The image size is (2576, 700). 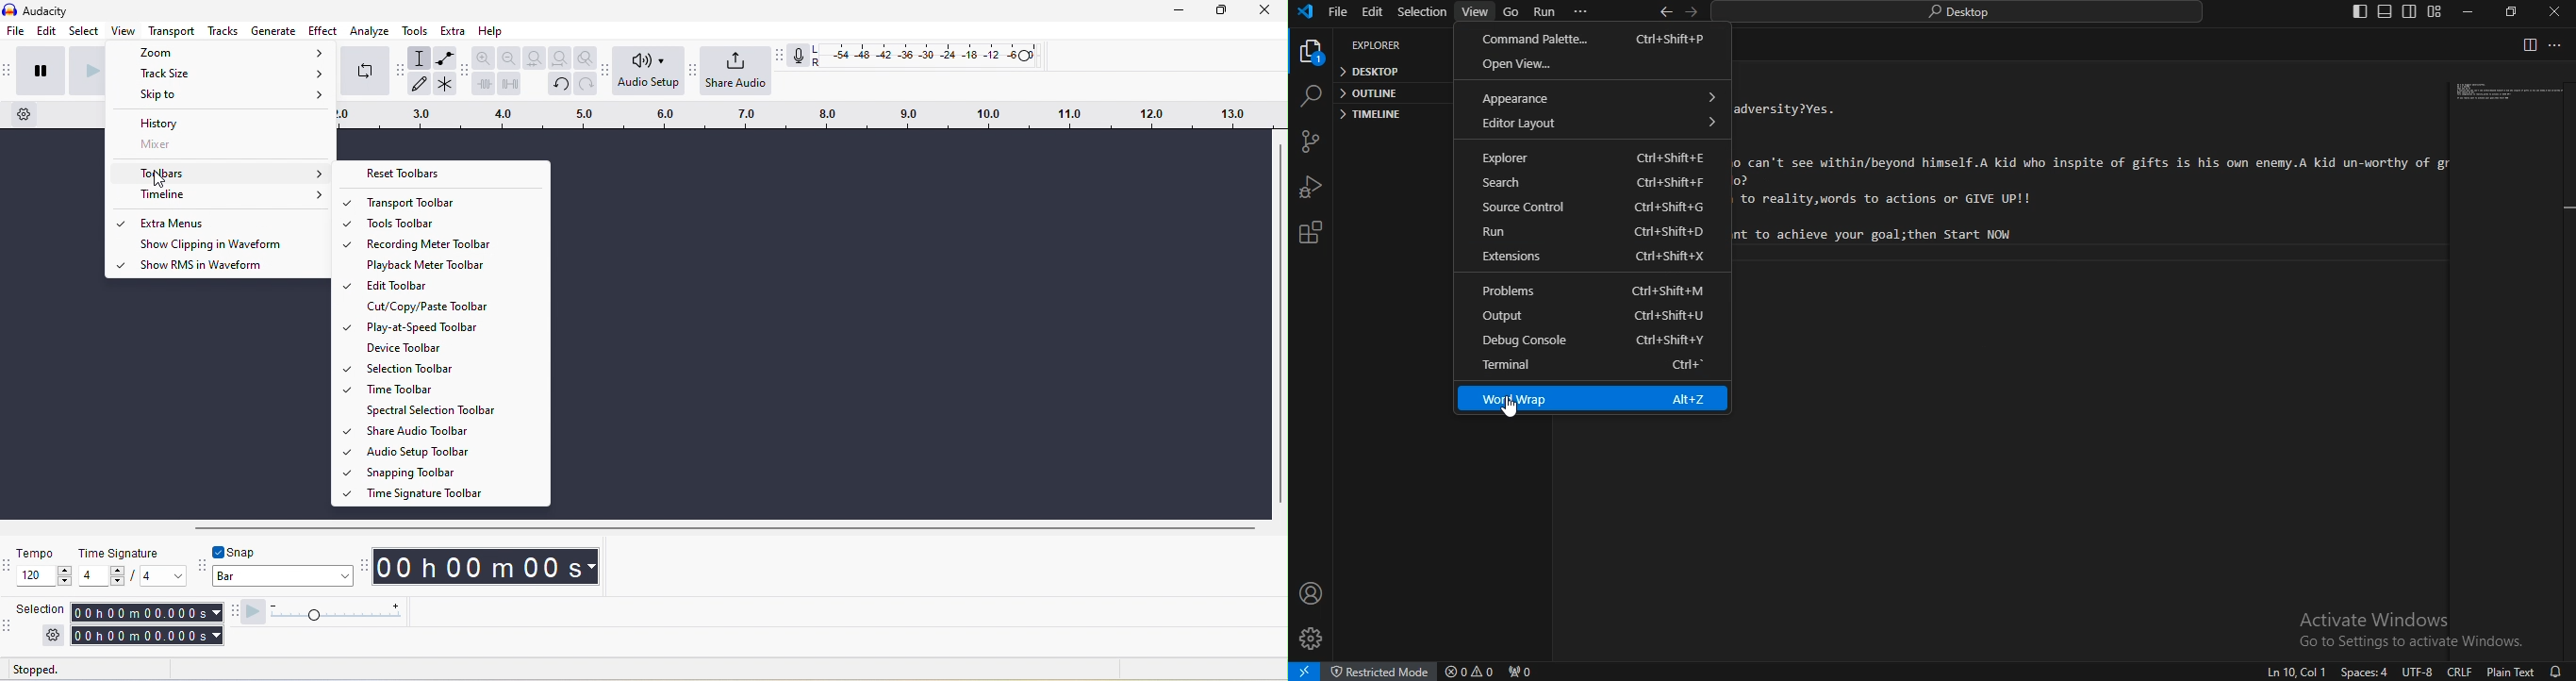 I want to click on Share audio toolbar, so click(x=451, y=430).